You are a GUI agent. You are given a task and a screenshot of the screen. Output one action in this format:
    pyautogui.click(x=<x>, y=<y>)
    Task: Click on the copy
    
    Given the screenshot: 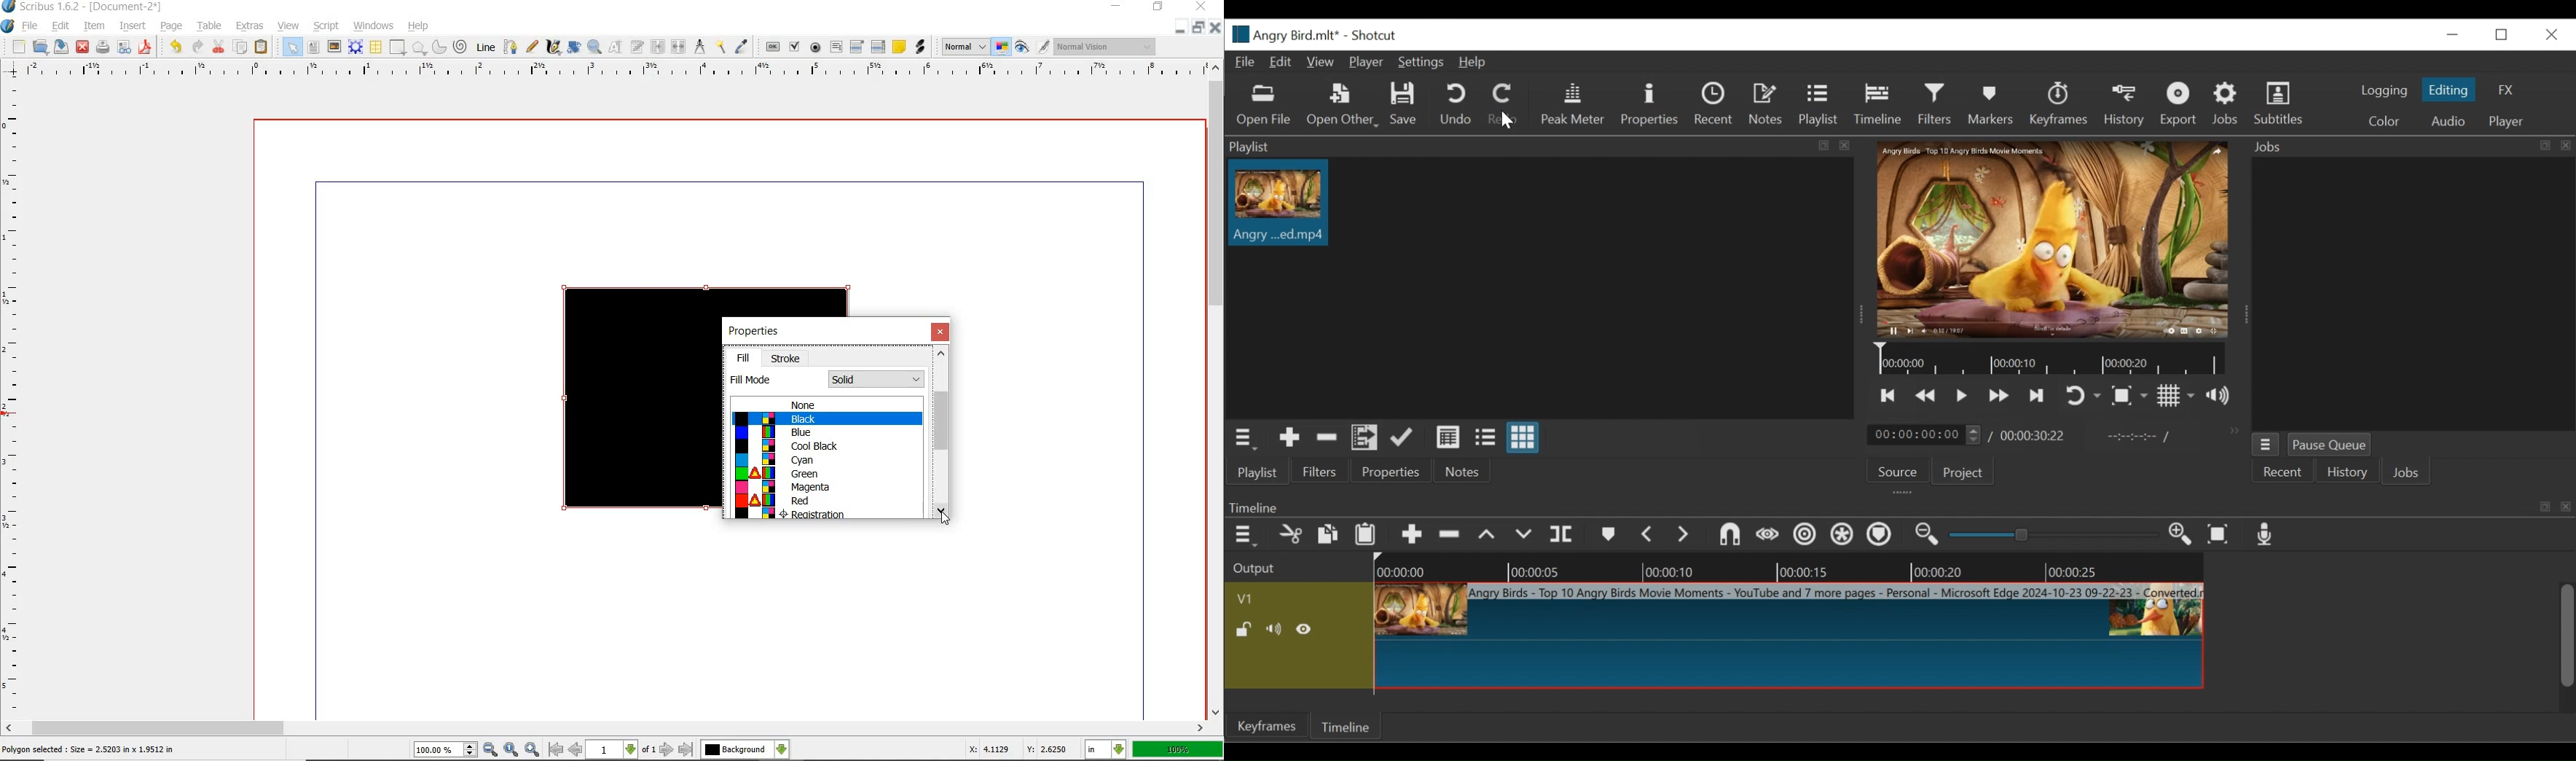 What is the action you would take?
    pyautogui.click(x=242, y=46)
    